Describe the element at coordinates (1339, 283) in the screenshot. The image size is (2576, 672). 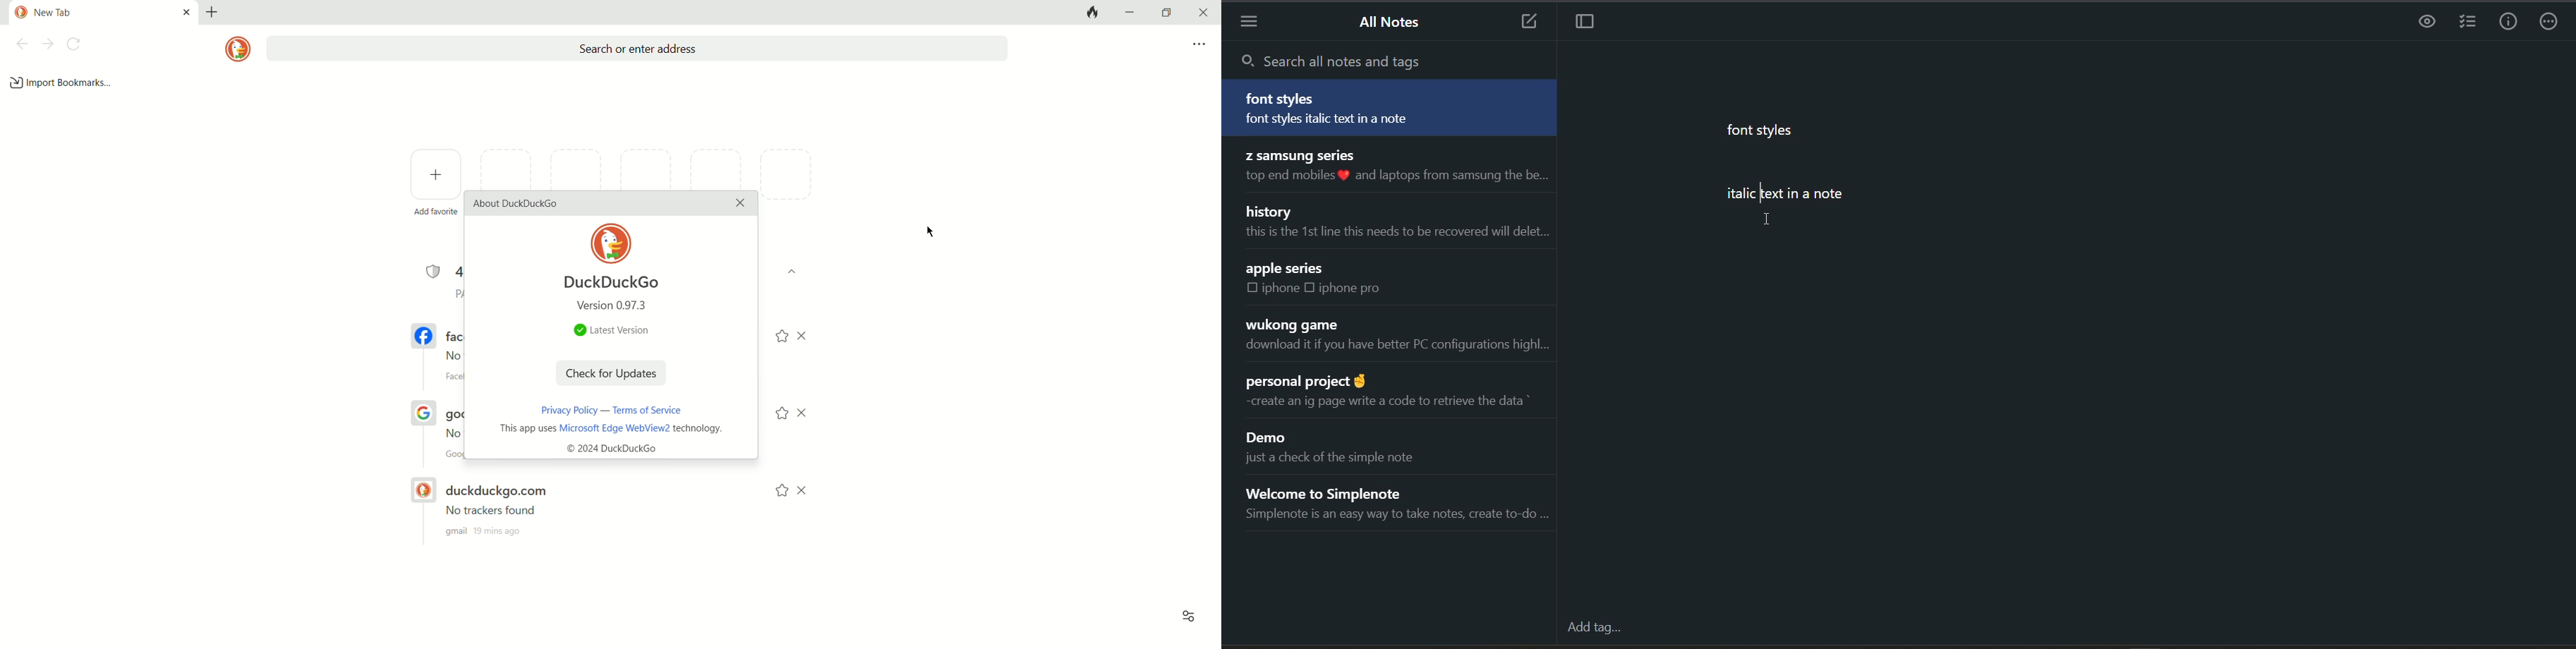
I see `note title and preview` at that location.